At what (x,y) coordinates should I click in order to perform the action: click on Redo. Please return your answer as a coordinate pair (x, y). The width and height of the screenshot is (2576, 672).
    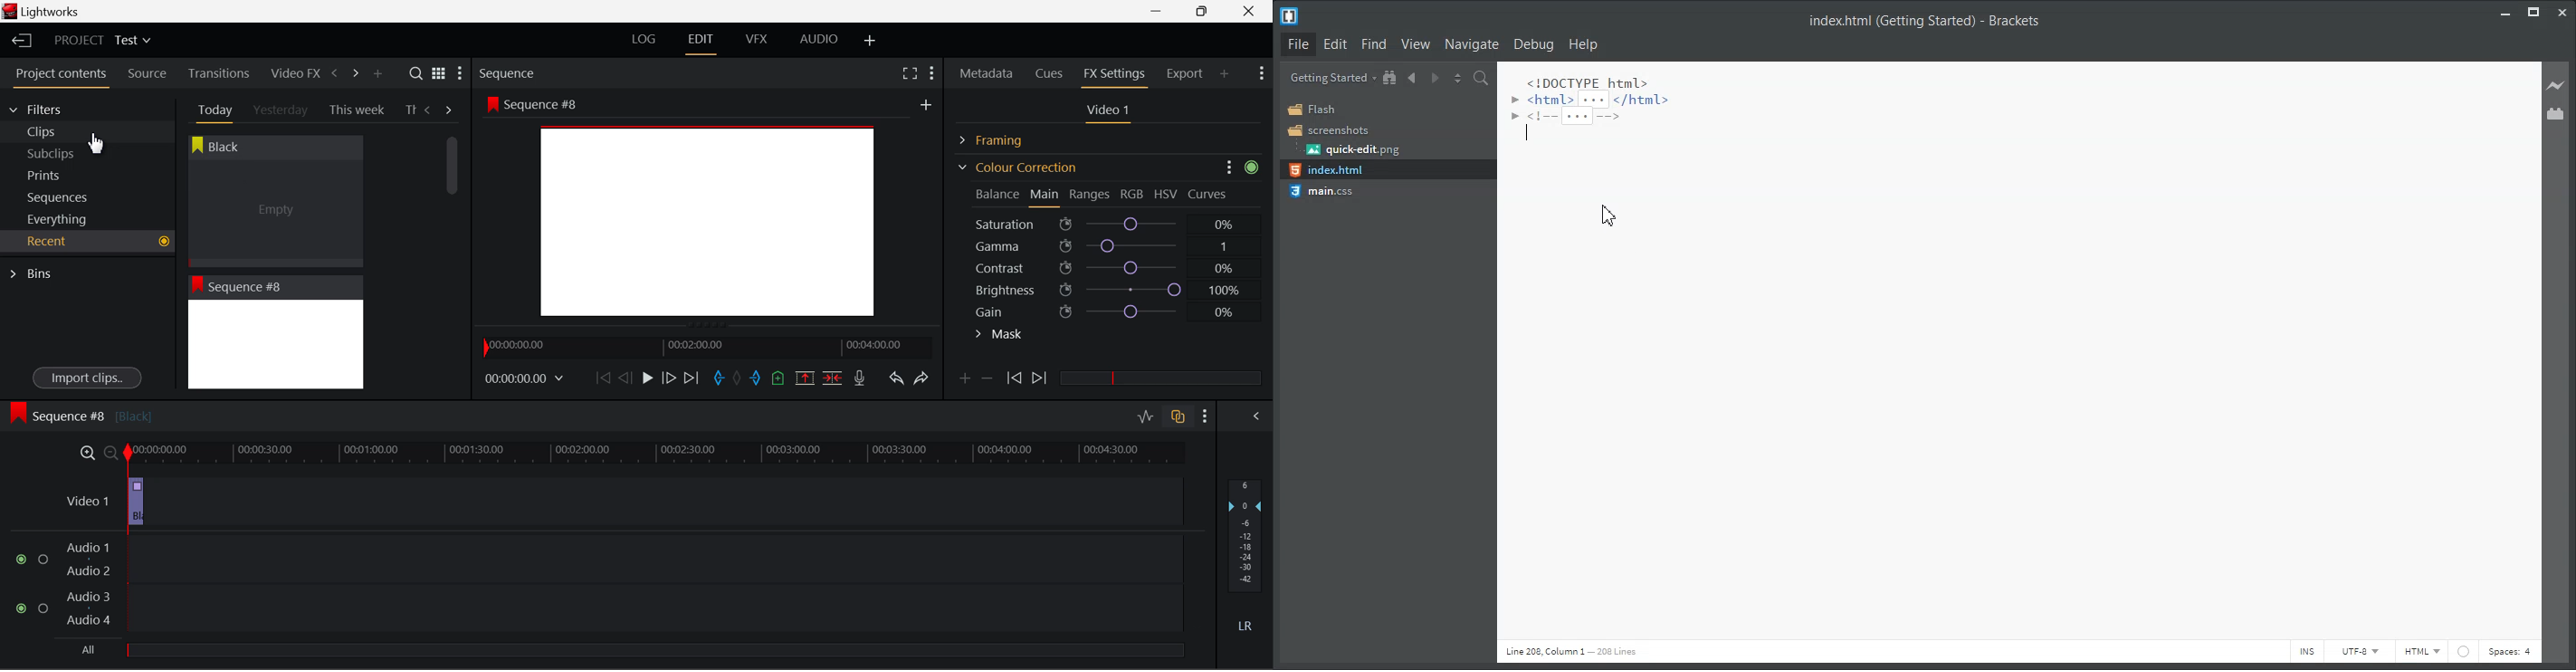
    Looking at the image, I should click on (922, 377).